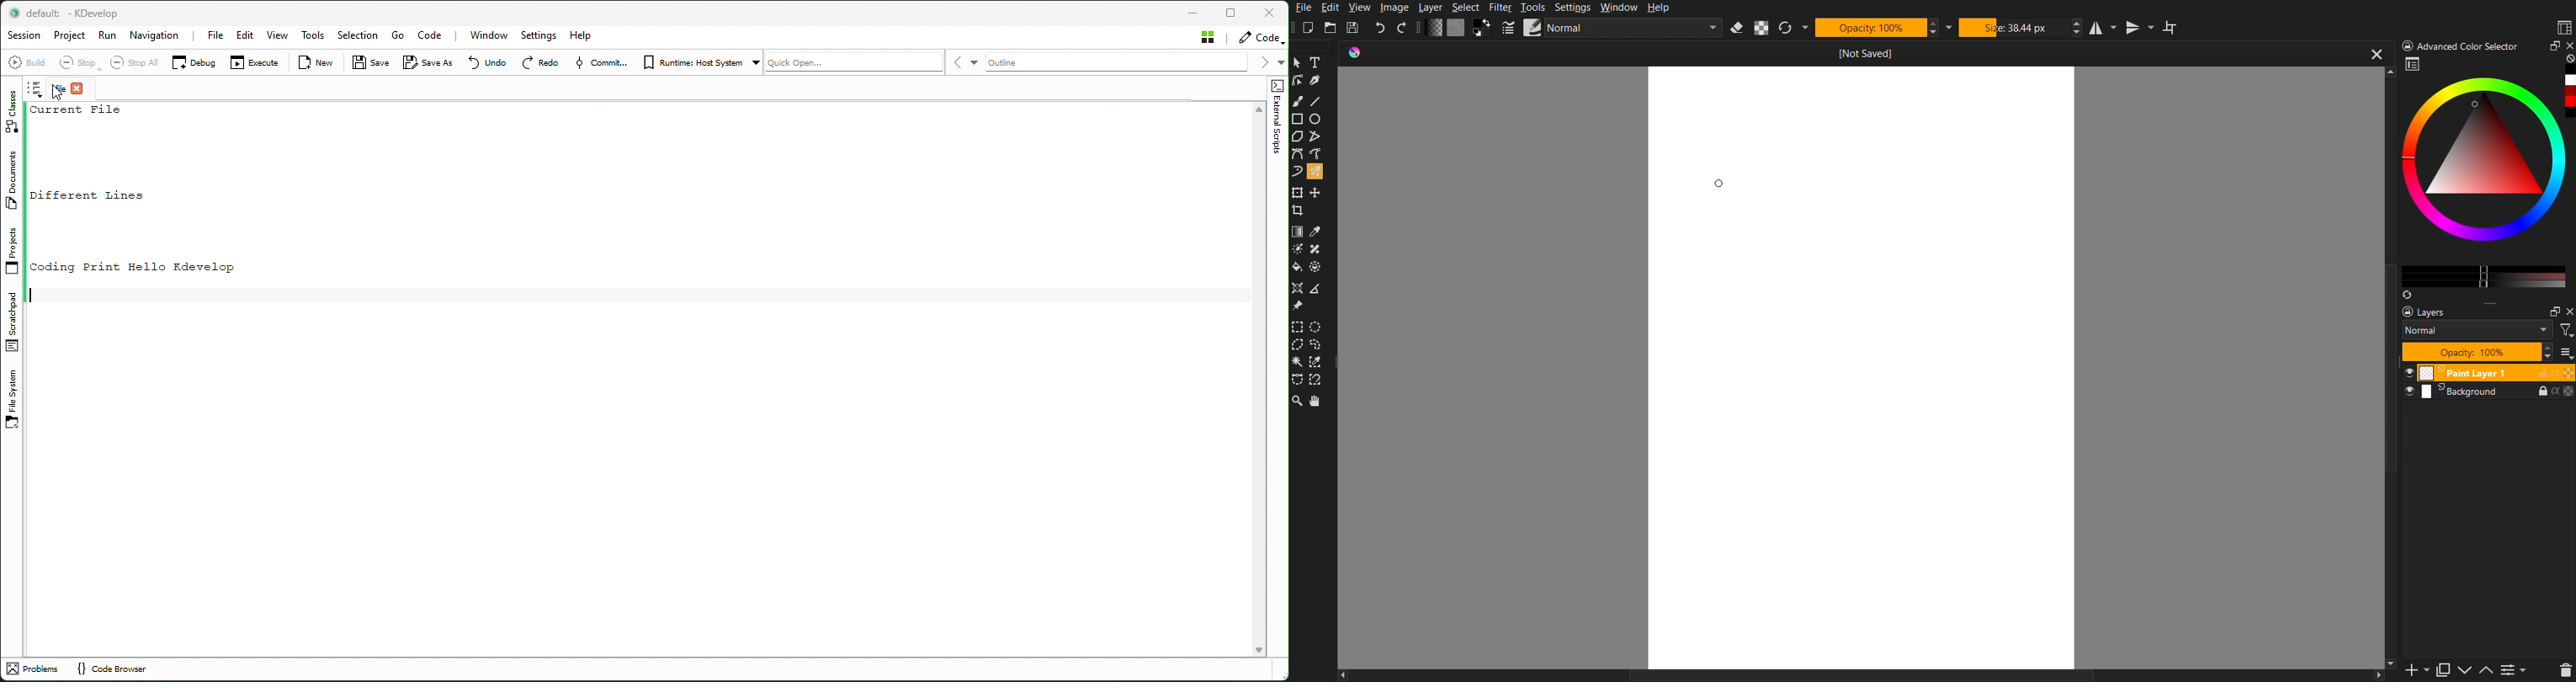 The image size is (2576, 700). What do you see at coordinates (1321, 362) in the screenshot?
I see `Similar color selection Tool` at bounding box center [1321, 362].